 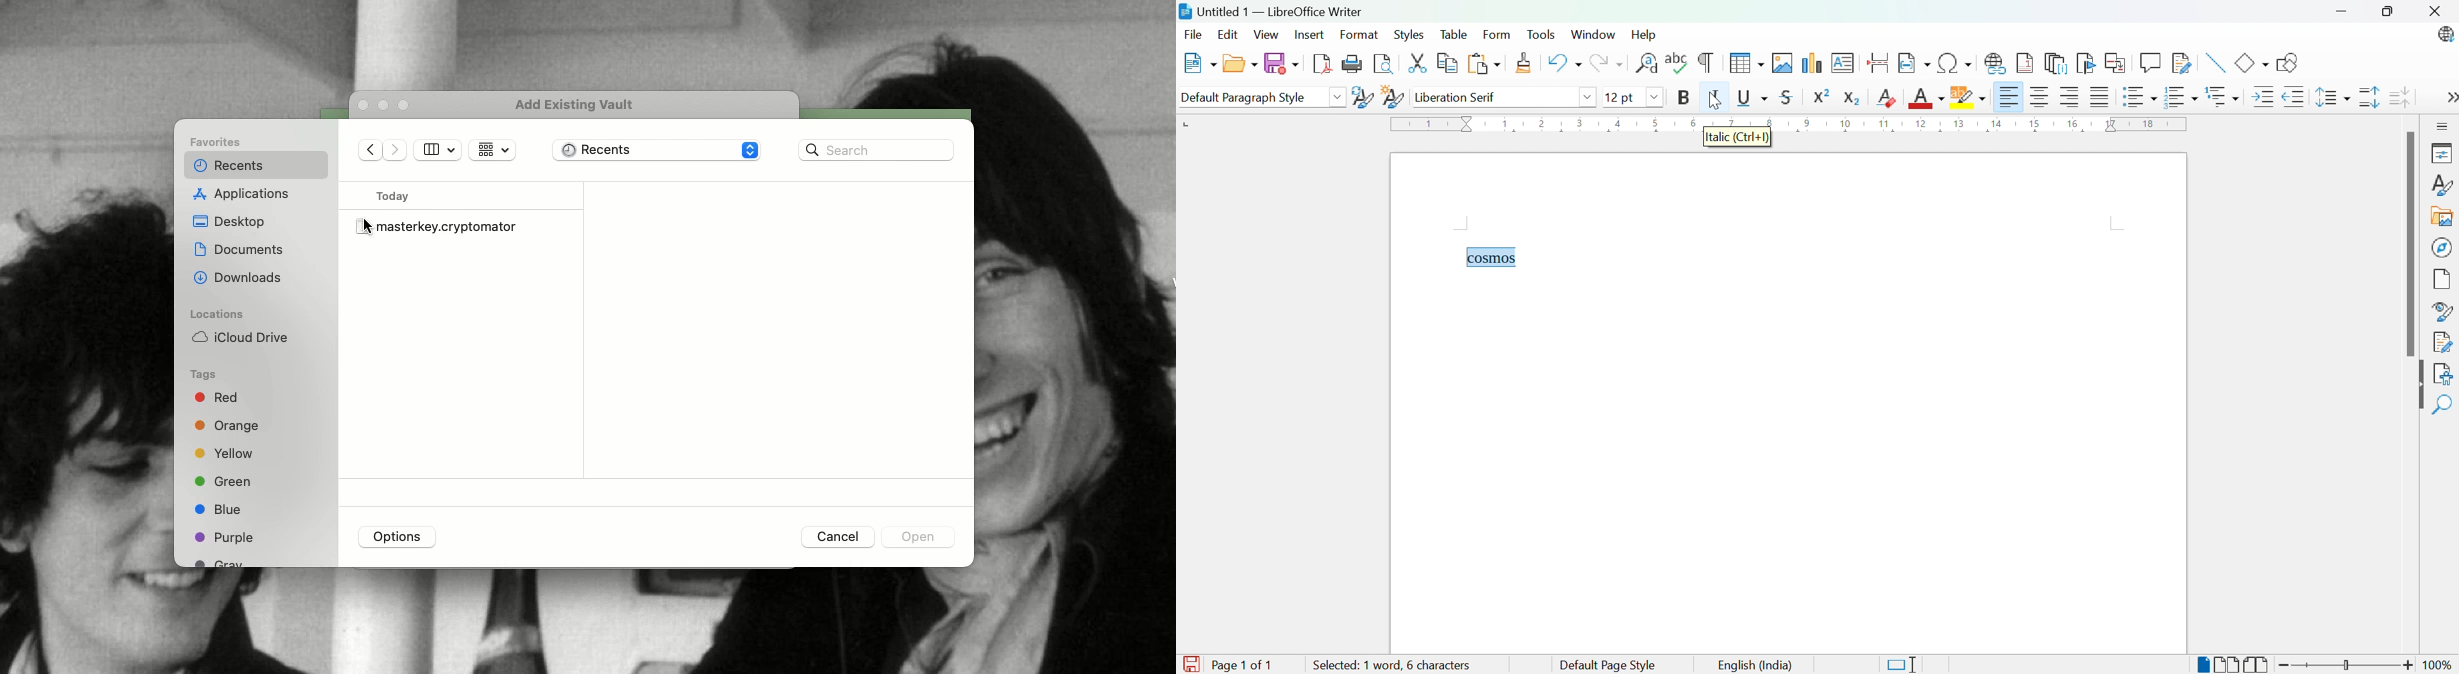 I want to click on Redo, so click(x=1608, y=64).